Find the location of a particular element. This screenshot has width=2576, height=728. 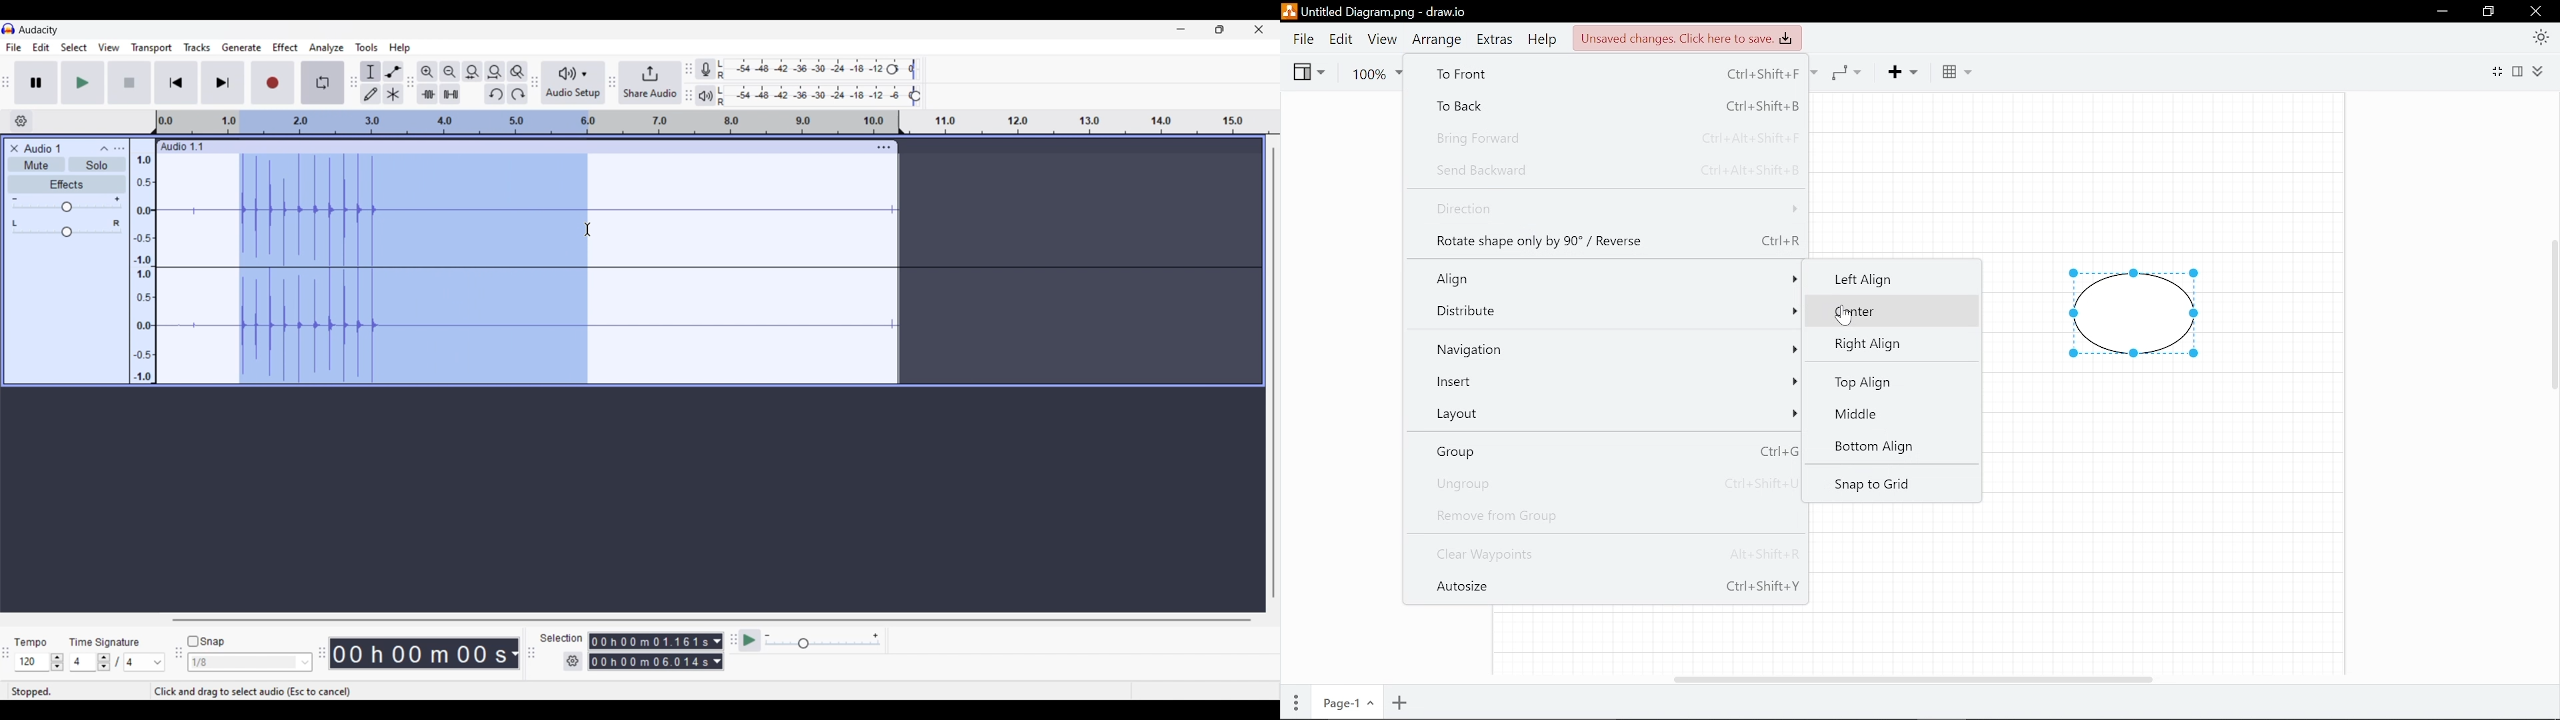

Zoom out is located at coordinates (449, 71).